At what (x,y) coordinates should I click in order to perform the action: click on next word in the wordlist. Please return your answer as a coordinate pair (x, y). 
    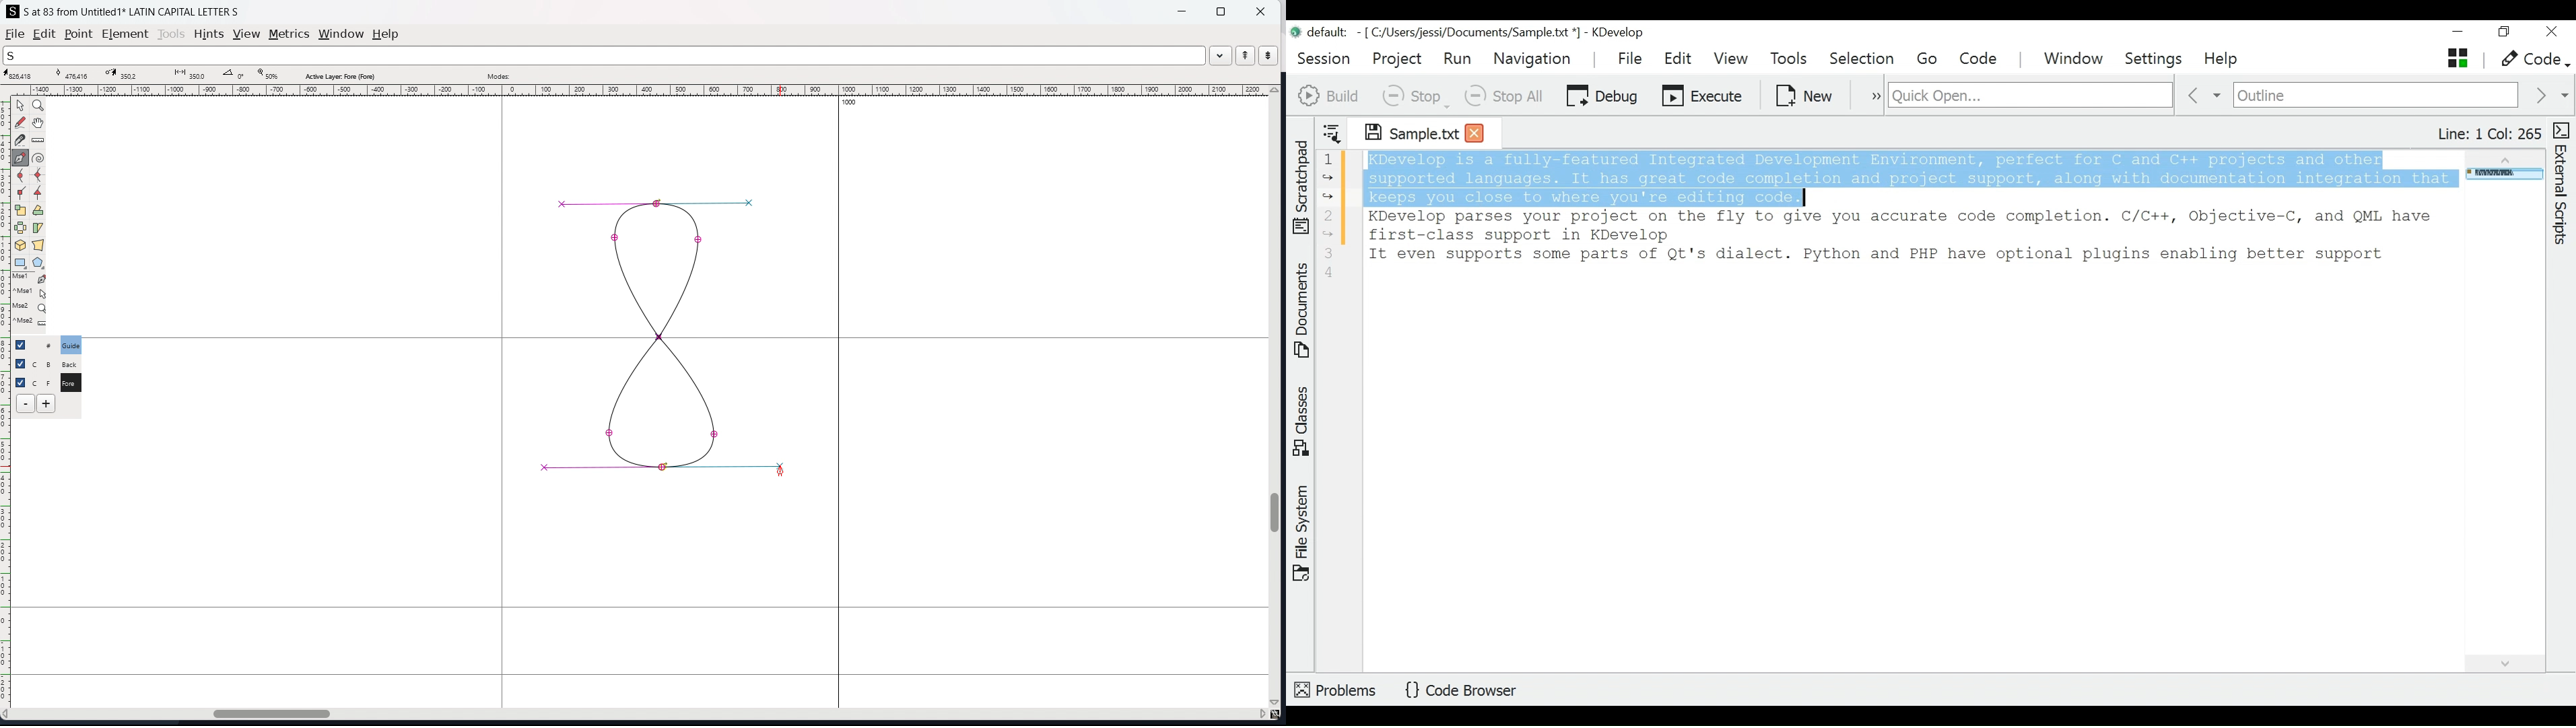
    Looking at the image, I should click on (1268, 55).